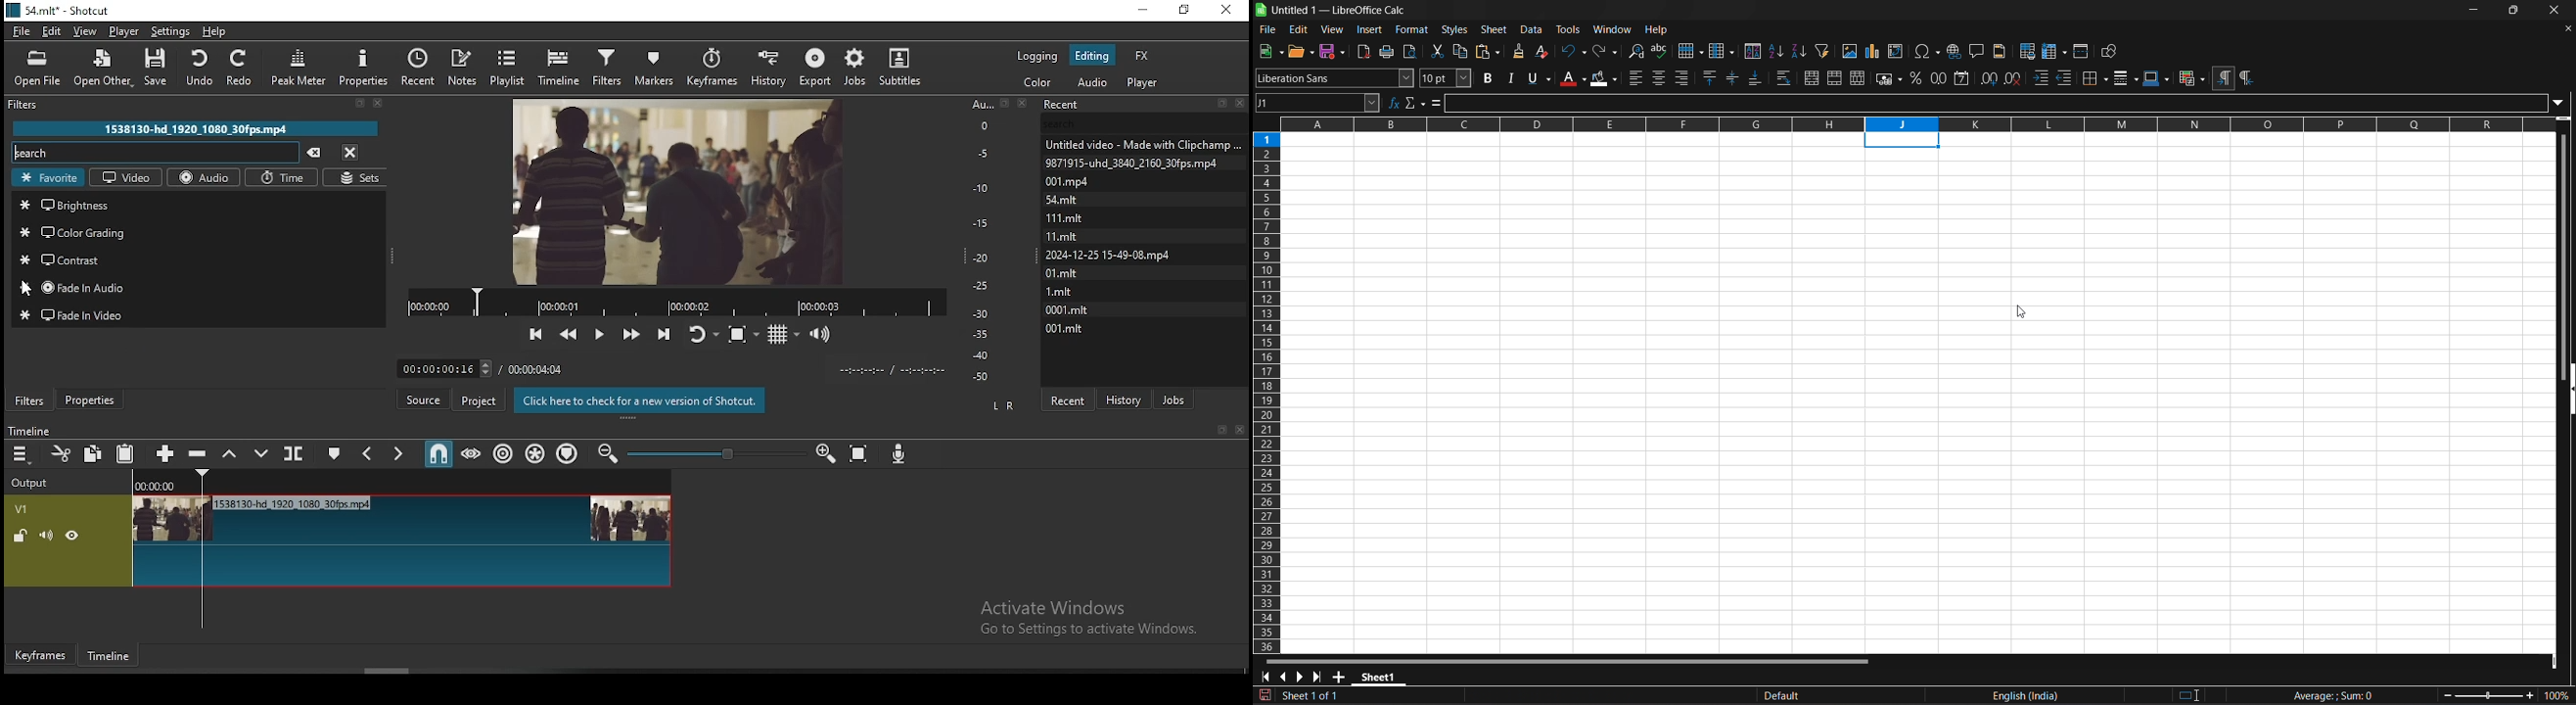 This screenshot has height=728, width=2576. I want to click on logging, so click(1038, 56).